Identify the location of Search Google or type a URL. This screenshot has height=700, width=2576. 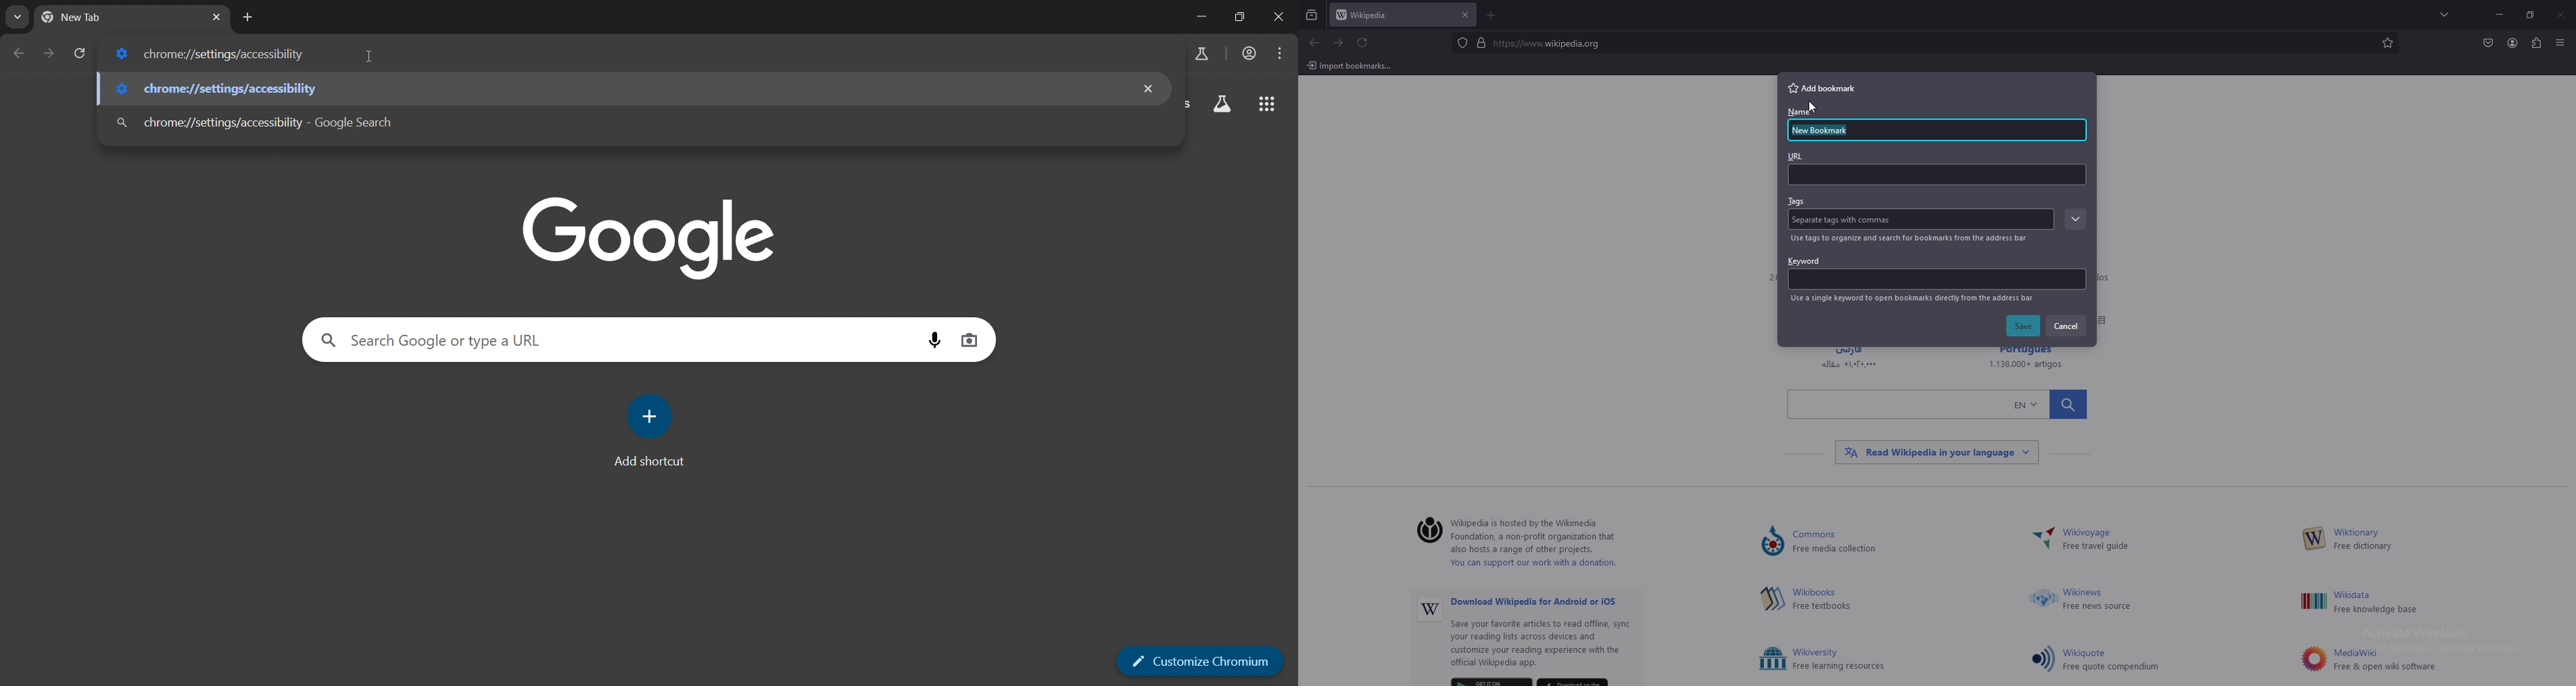
(439, 340).